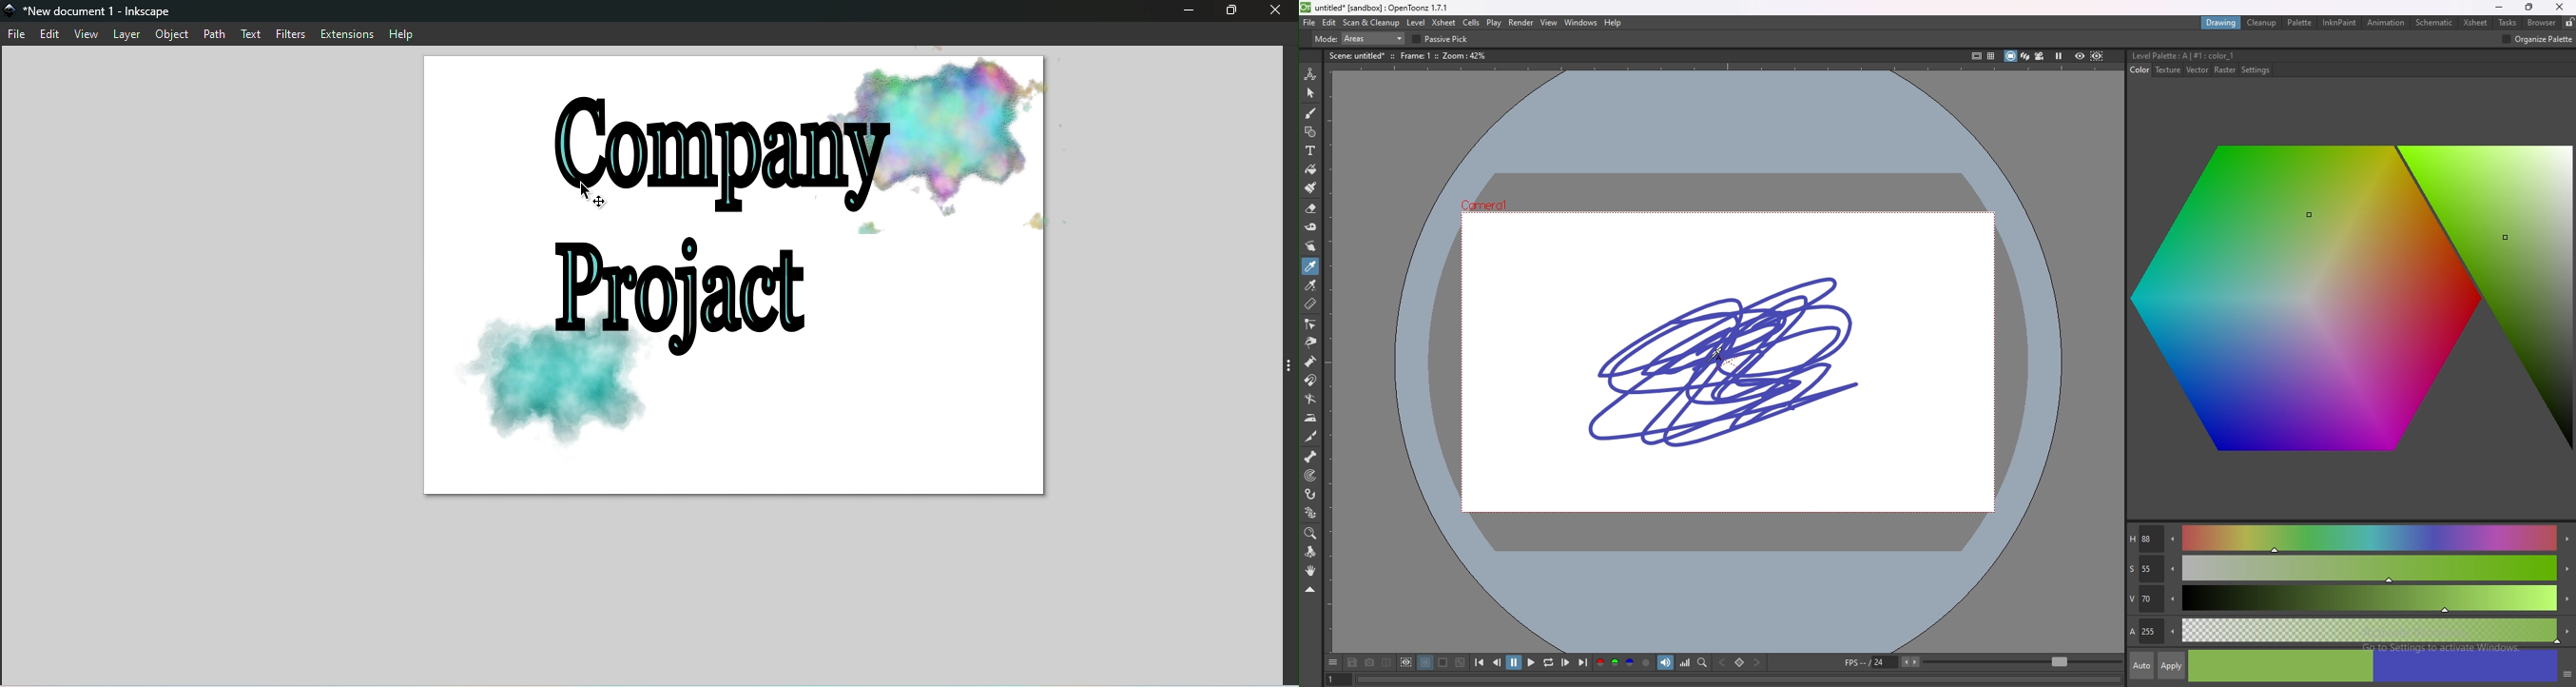  I want to click on resize, so click(2530, 7).